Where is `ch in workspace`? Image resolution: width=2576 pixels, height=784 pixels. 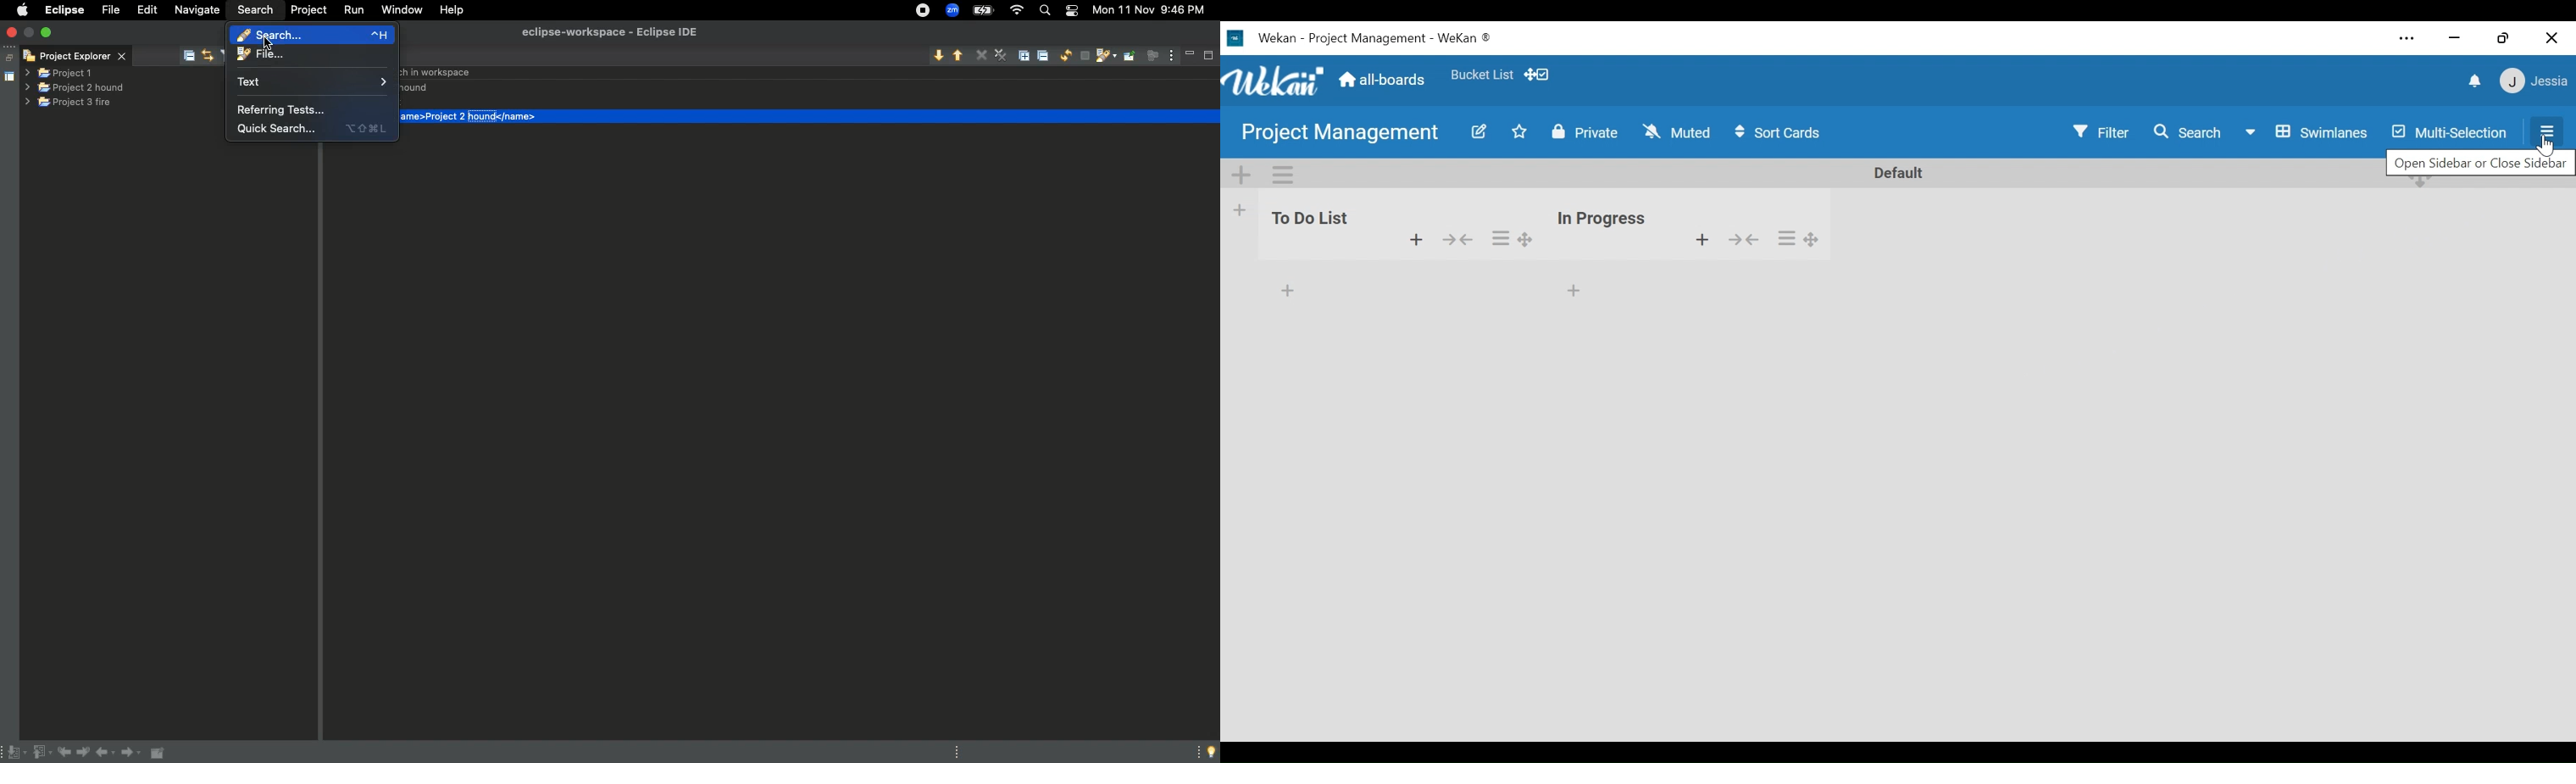 ch in workspace is located at coordinates (439, 73).